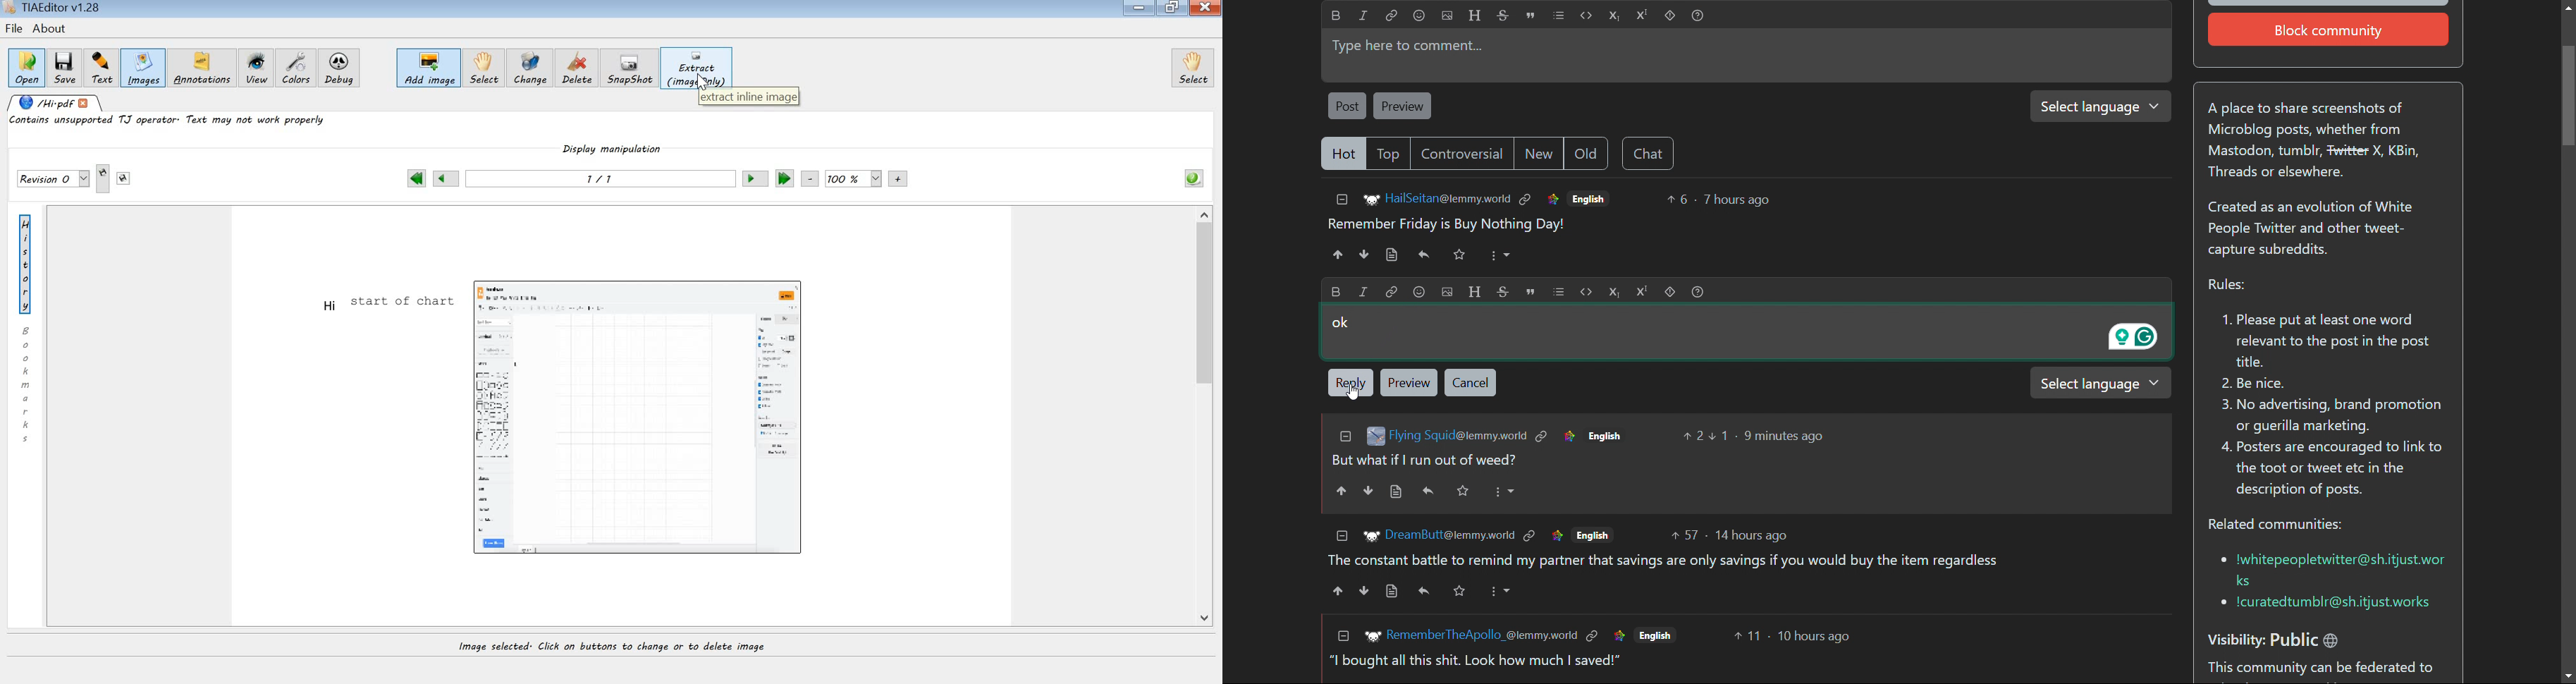 Image resolution: width=2576 pixels, height=700 pixels. What do you see at coordinates (2329, 415) in the screenshot?
I see `3. No advertising, brand promotion
or guerilla marketing.` at bounding box center [2329, 415].